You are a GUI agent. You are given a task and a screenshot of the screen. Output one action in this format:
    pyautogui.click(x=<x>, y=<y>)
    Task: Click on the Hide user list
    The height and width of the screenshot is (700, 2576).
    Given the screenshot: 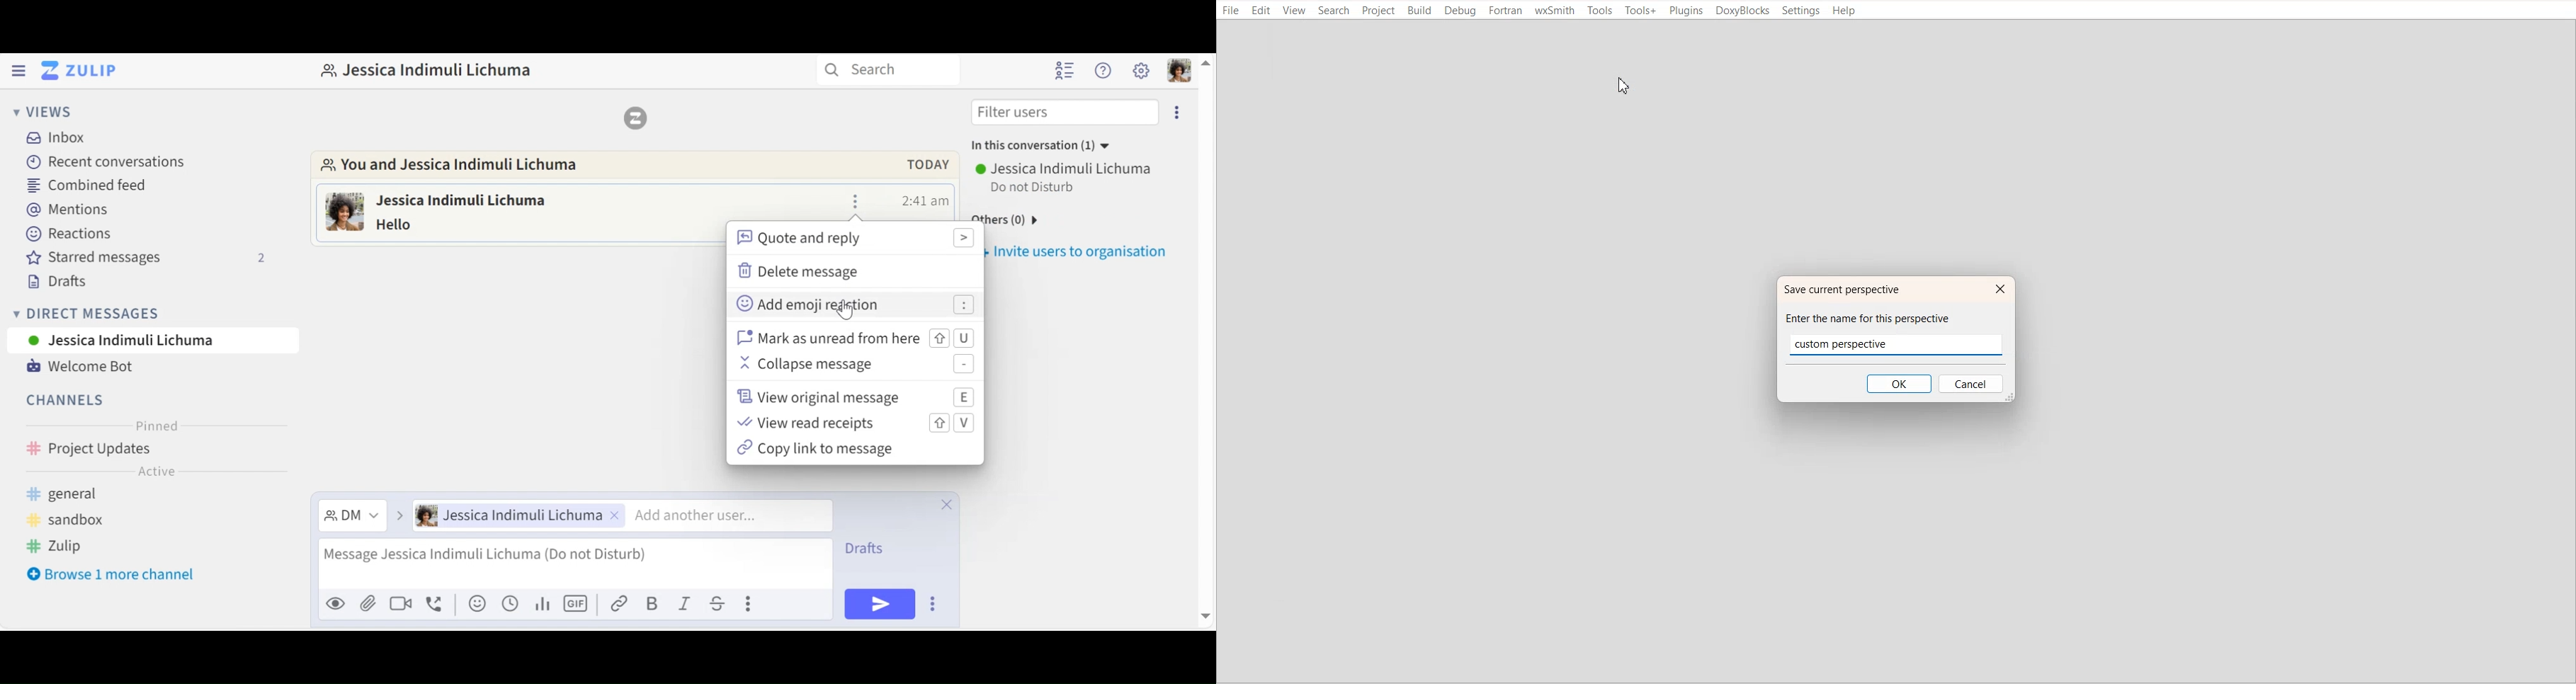 What is the action you would take?
    pyautogui.click(x=1065, y=71)
    